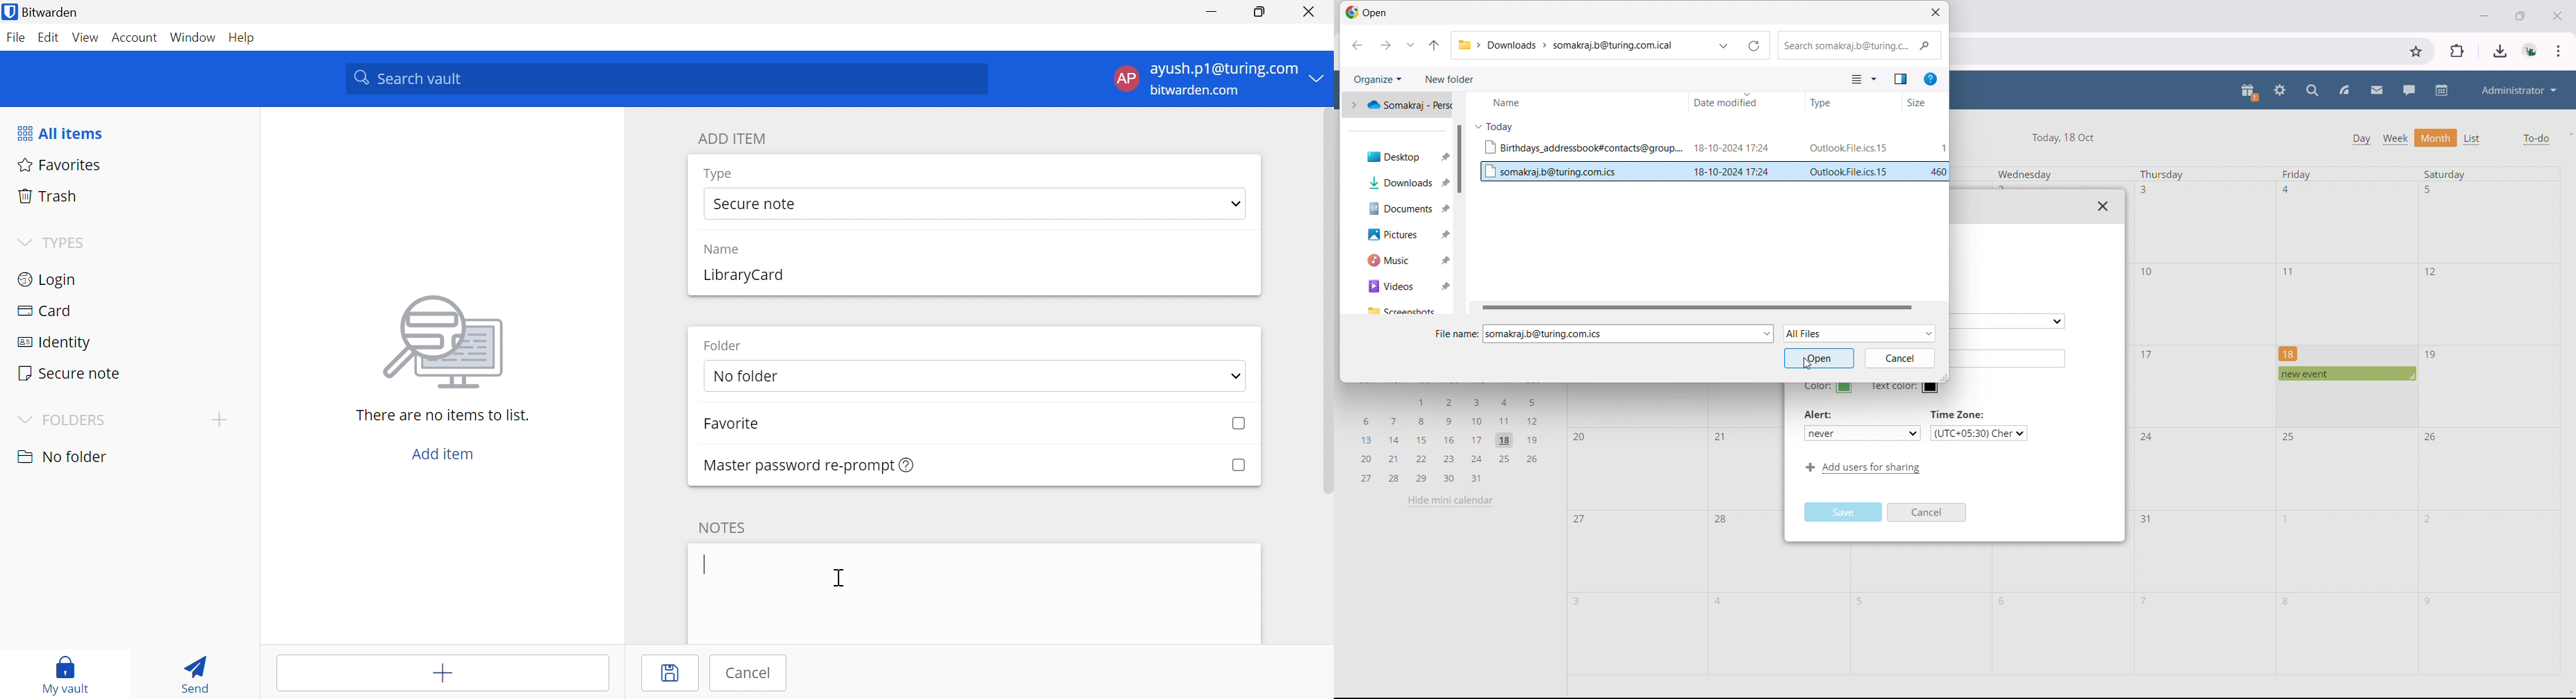 The width and height of the screenshot is (2576, 700). Describe the element at coordinates (1450, 438) in the screenshot. I see `mini calendar` at that location.